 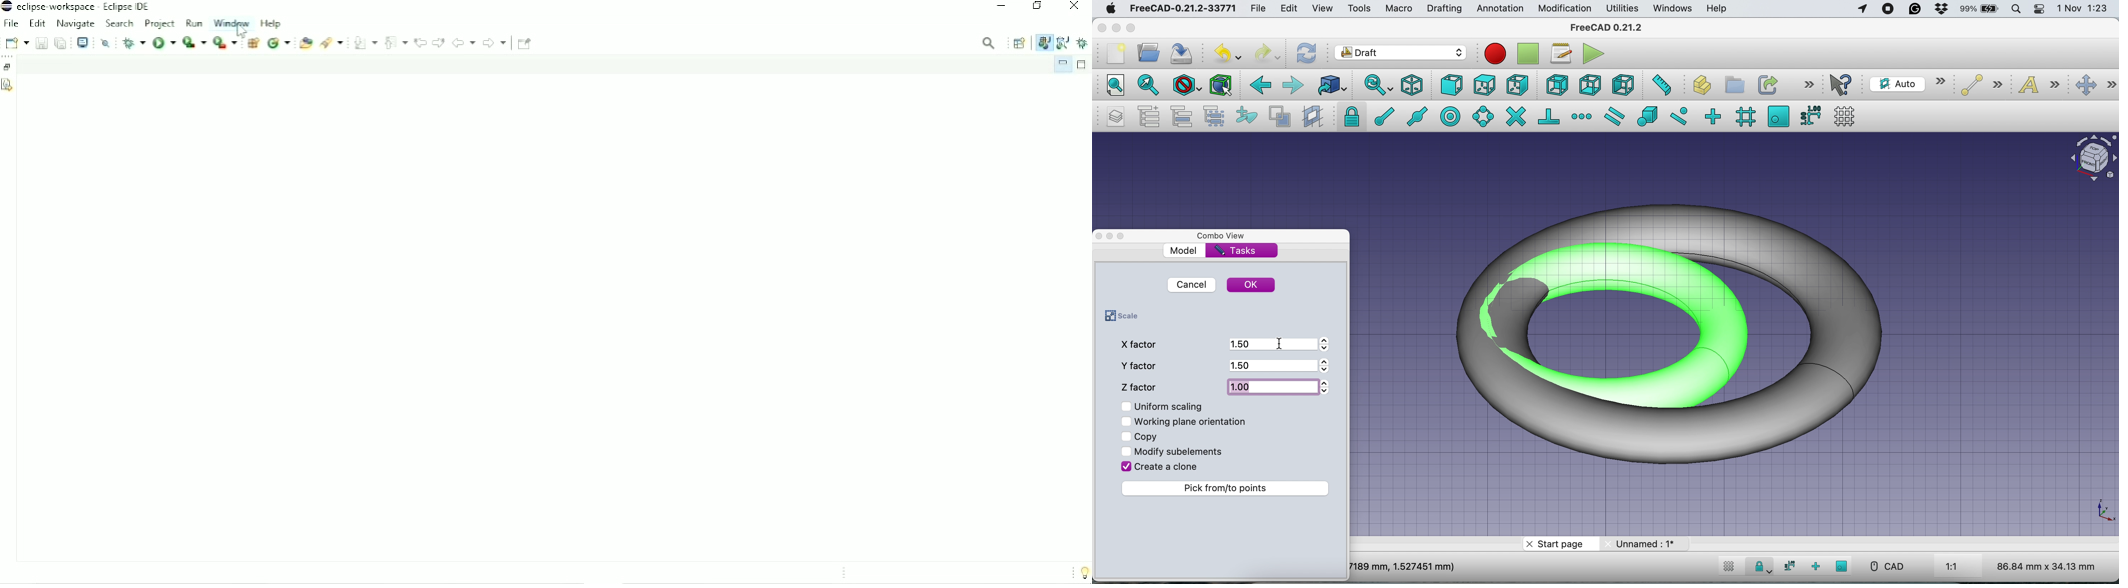 I want to click on uniform scaling, so click(x=1172, y=406).